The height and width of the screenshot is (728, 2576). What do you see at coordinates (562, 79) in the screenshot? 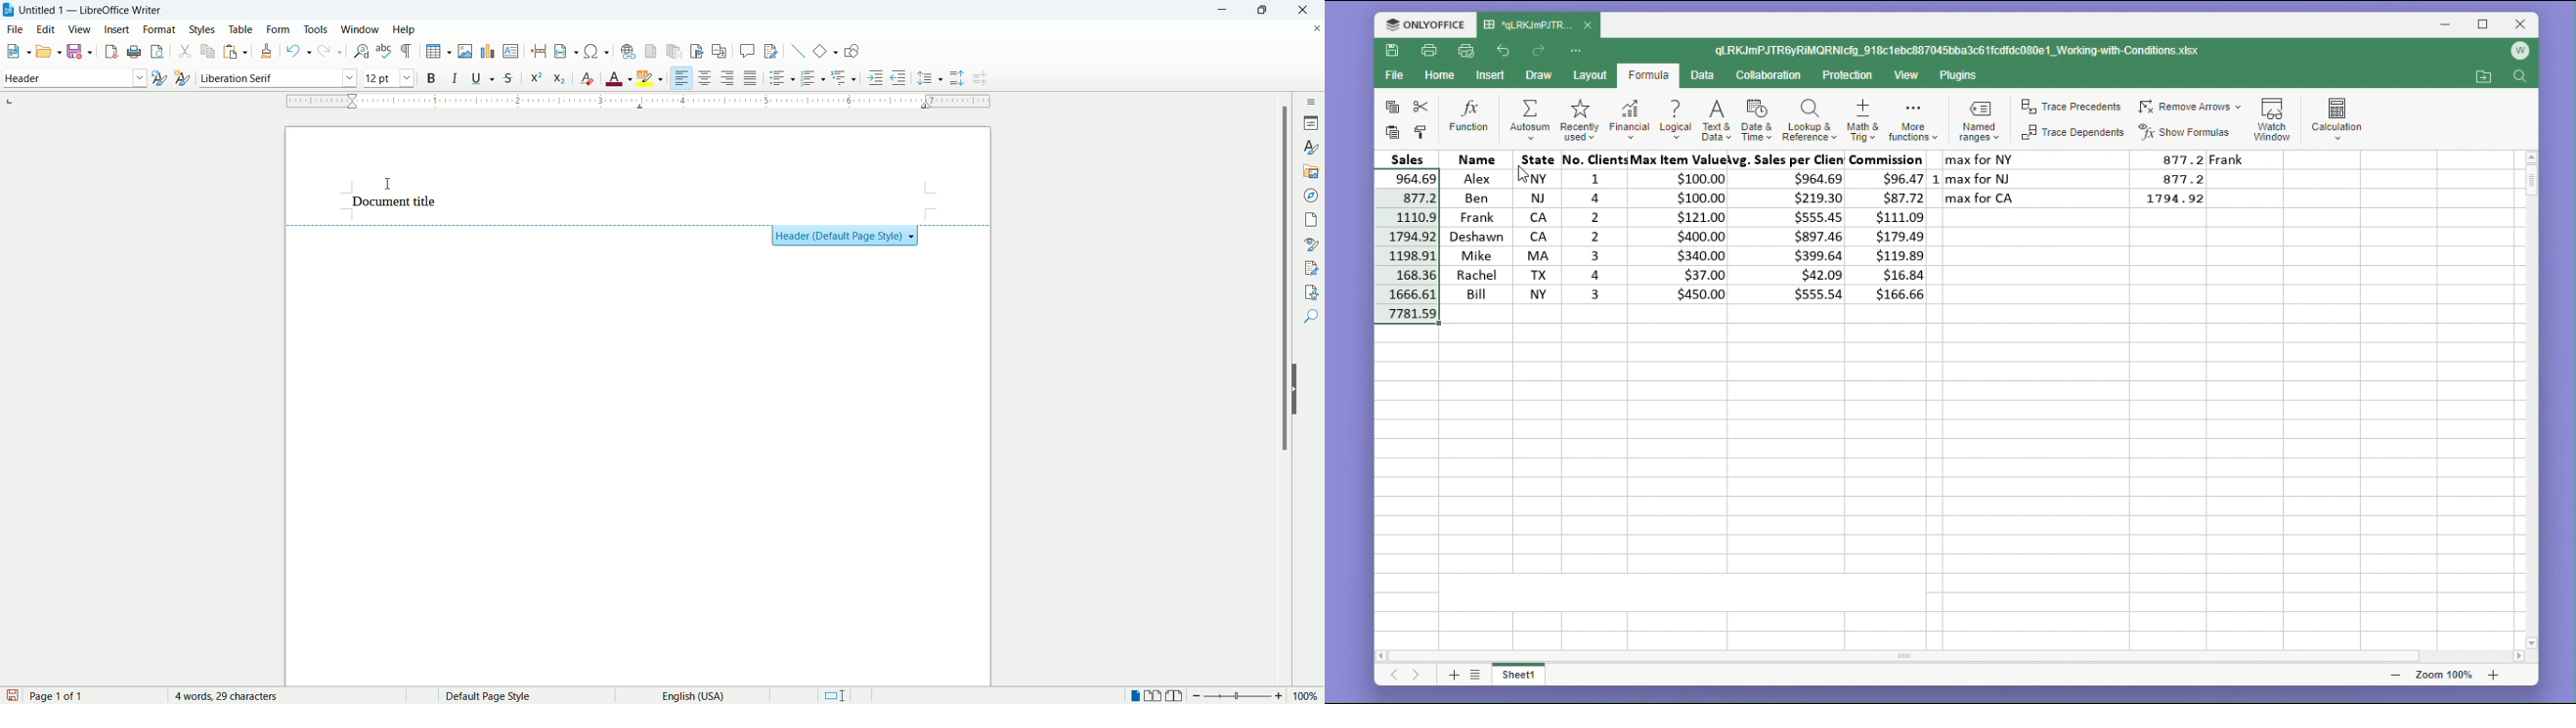
I see `subscript` at bounding box center [562, 79].